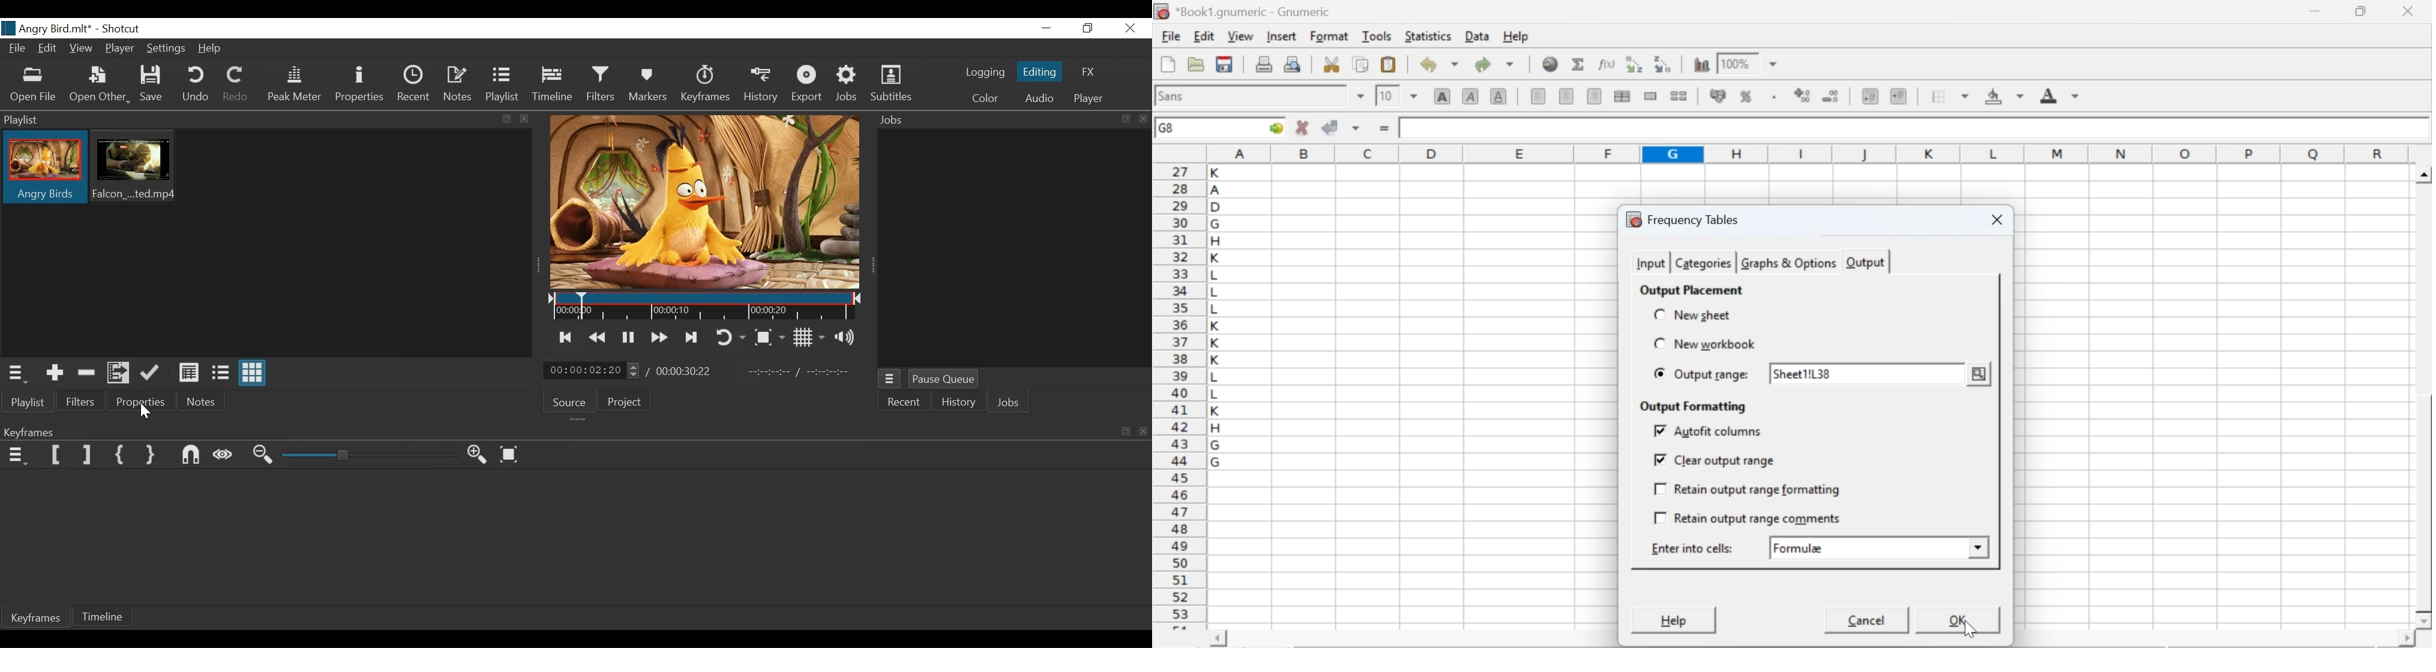 This screenshot has width=2436, height=672. Describe the element at coordinates (1330, 36) in the screenshot. I see `format` at that location.